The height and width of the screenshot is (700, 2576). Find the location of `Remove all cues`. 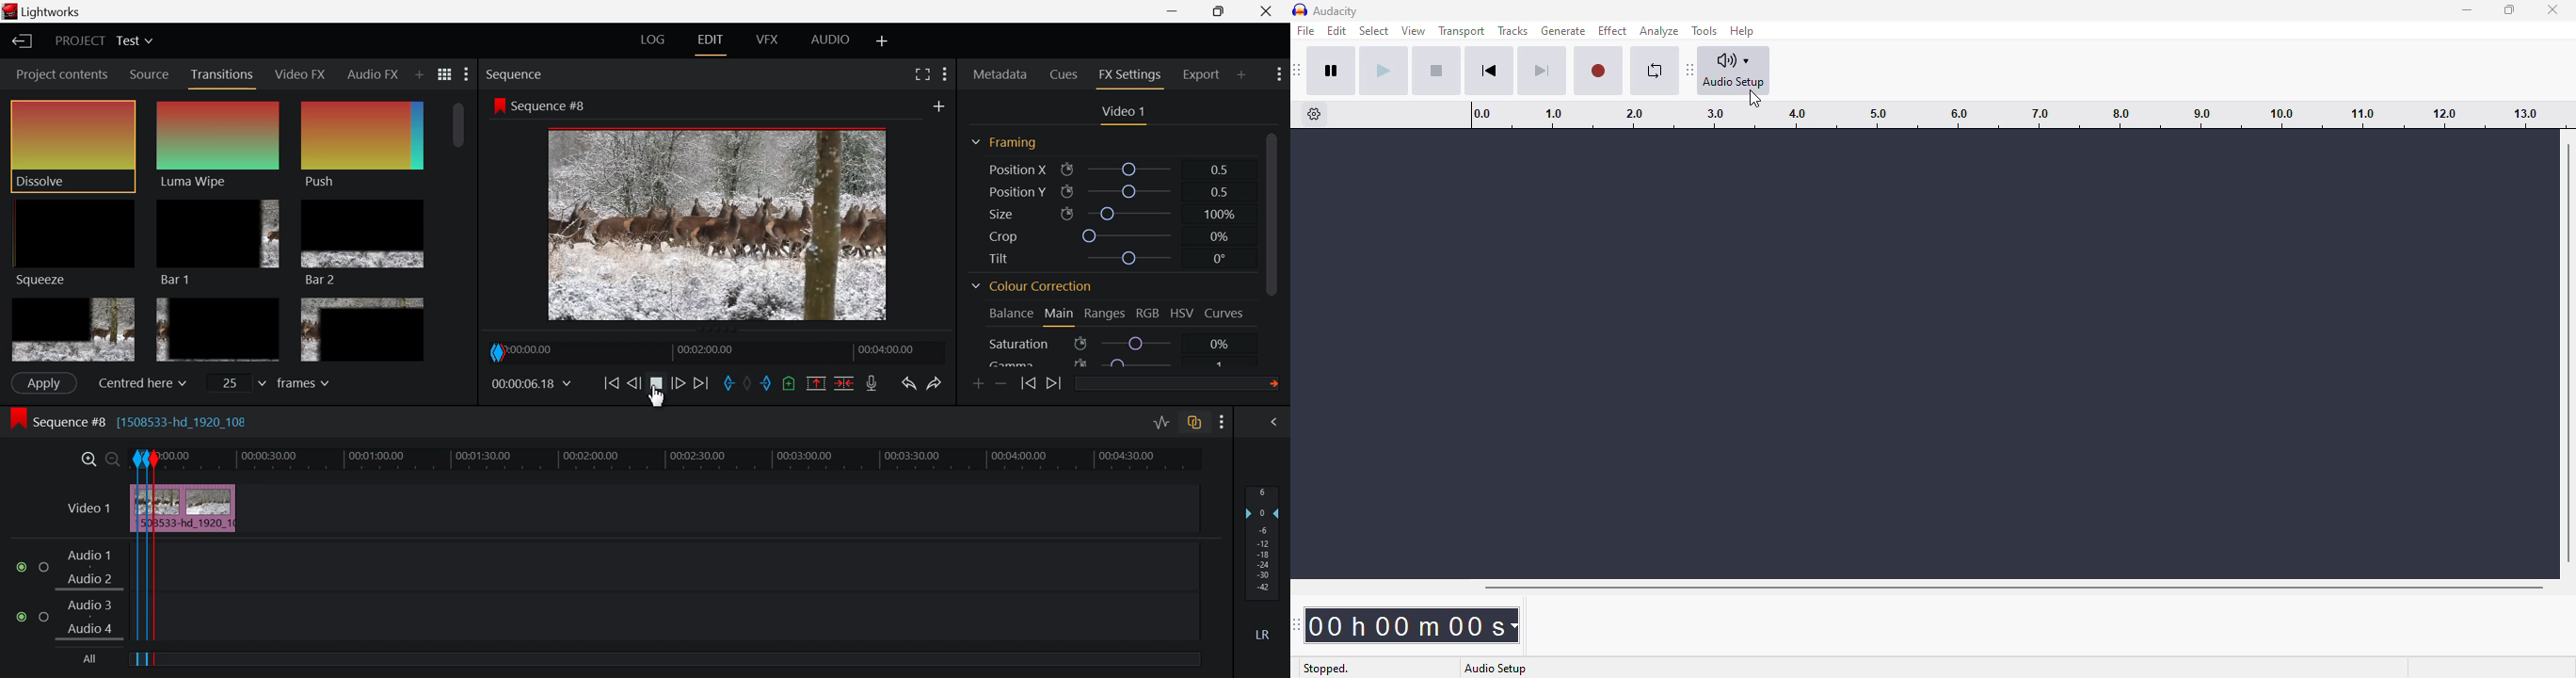

Remove all cues is located at coordinates (787, 383).